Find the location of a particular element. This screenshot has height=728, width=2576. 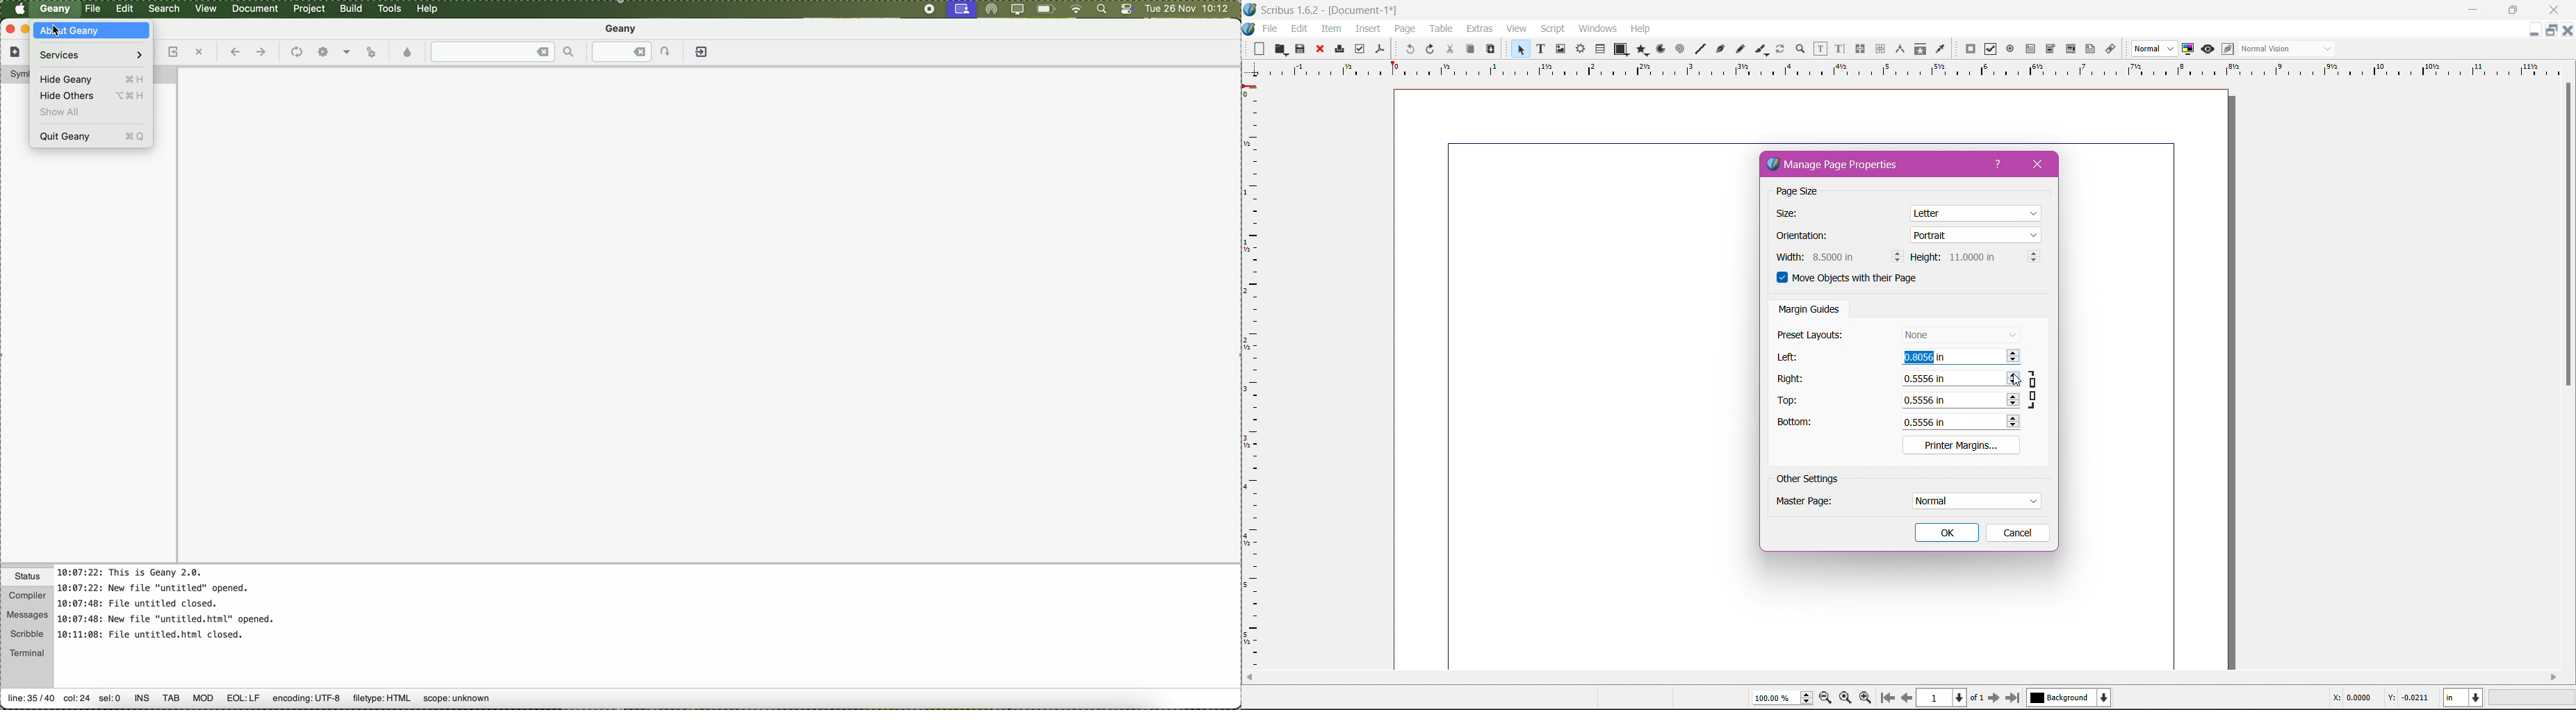

Save as PDF is located at coordinates (1381, 48).